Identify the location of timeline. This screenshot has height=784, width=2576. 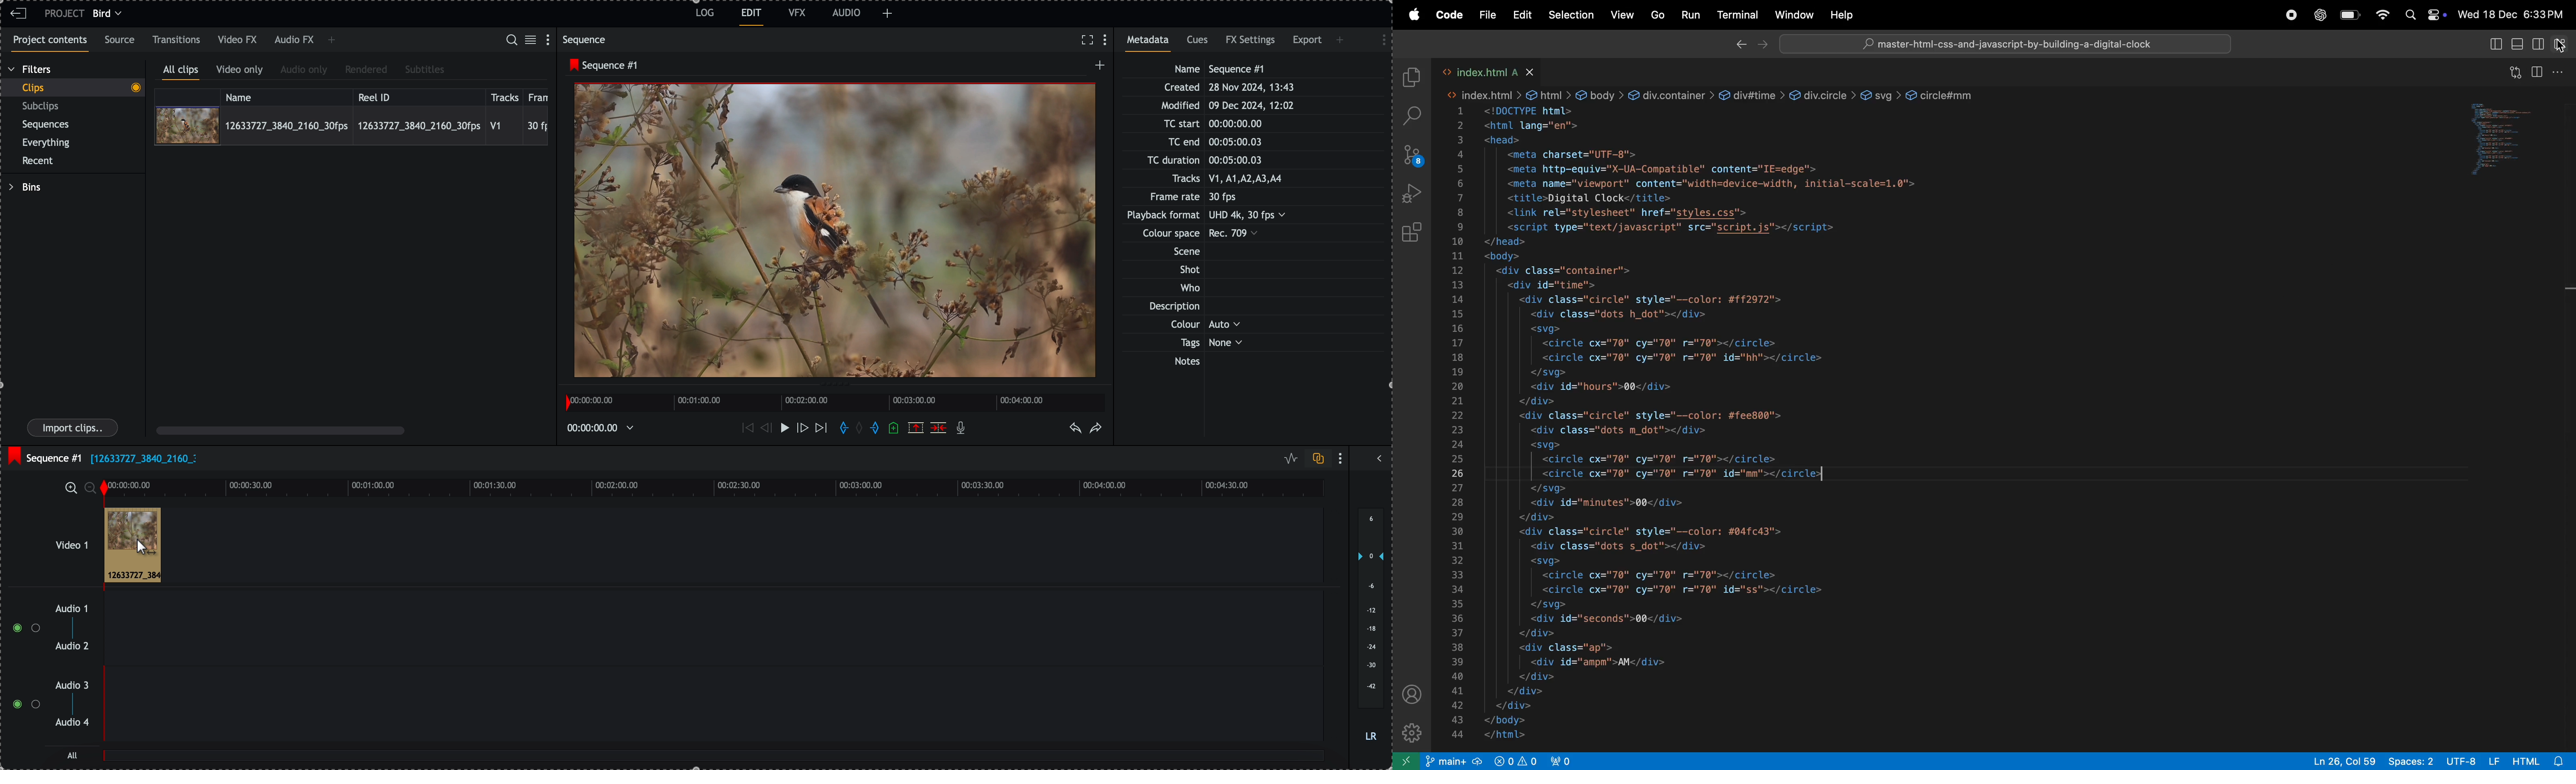
(838, 401).